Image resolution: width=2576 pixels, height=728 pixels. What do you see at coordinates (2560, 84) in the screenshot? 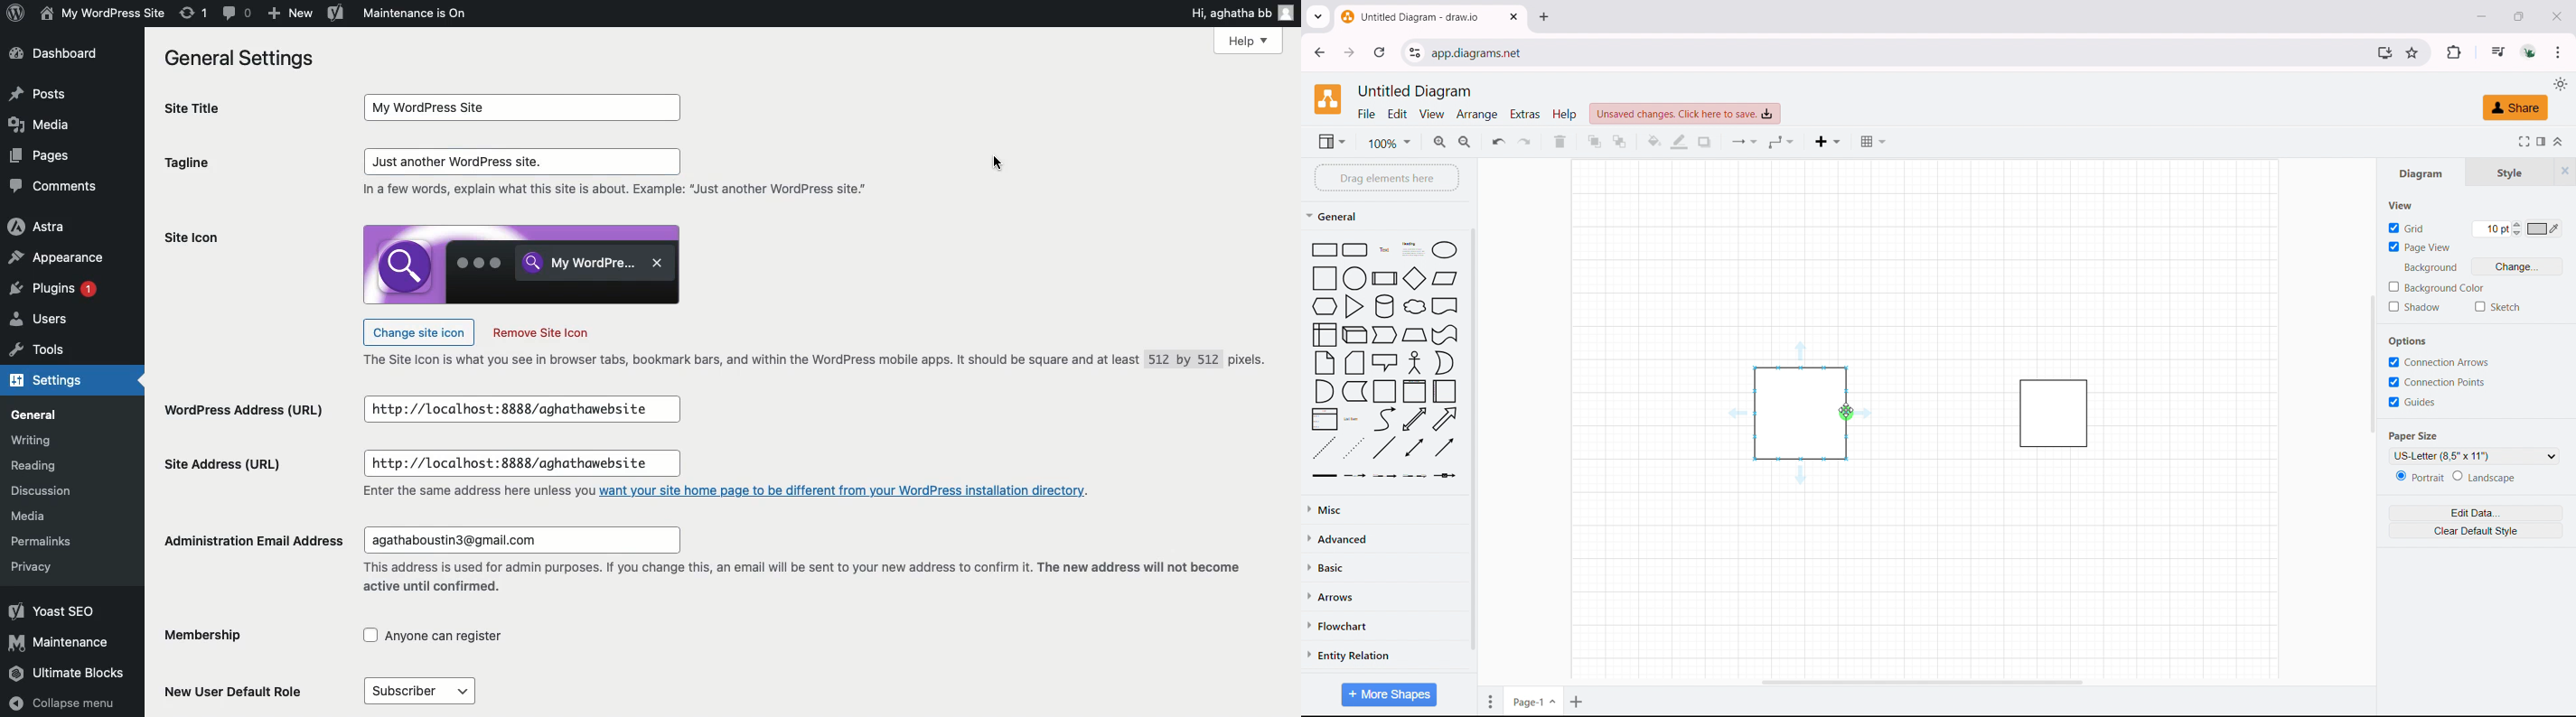
I see `select theme` at bounding box center [2560, 84].